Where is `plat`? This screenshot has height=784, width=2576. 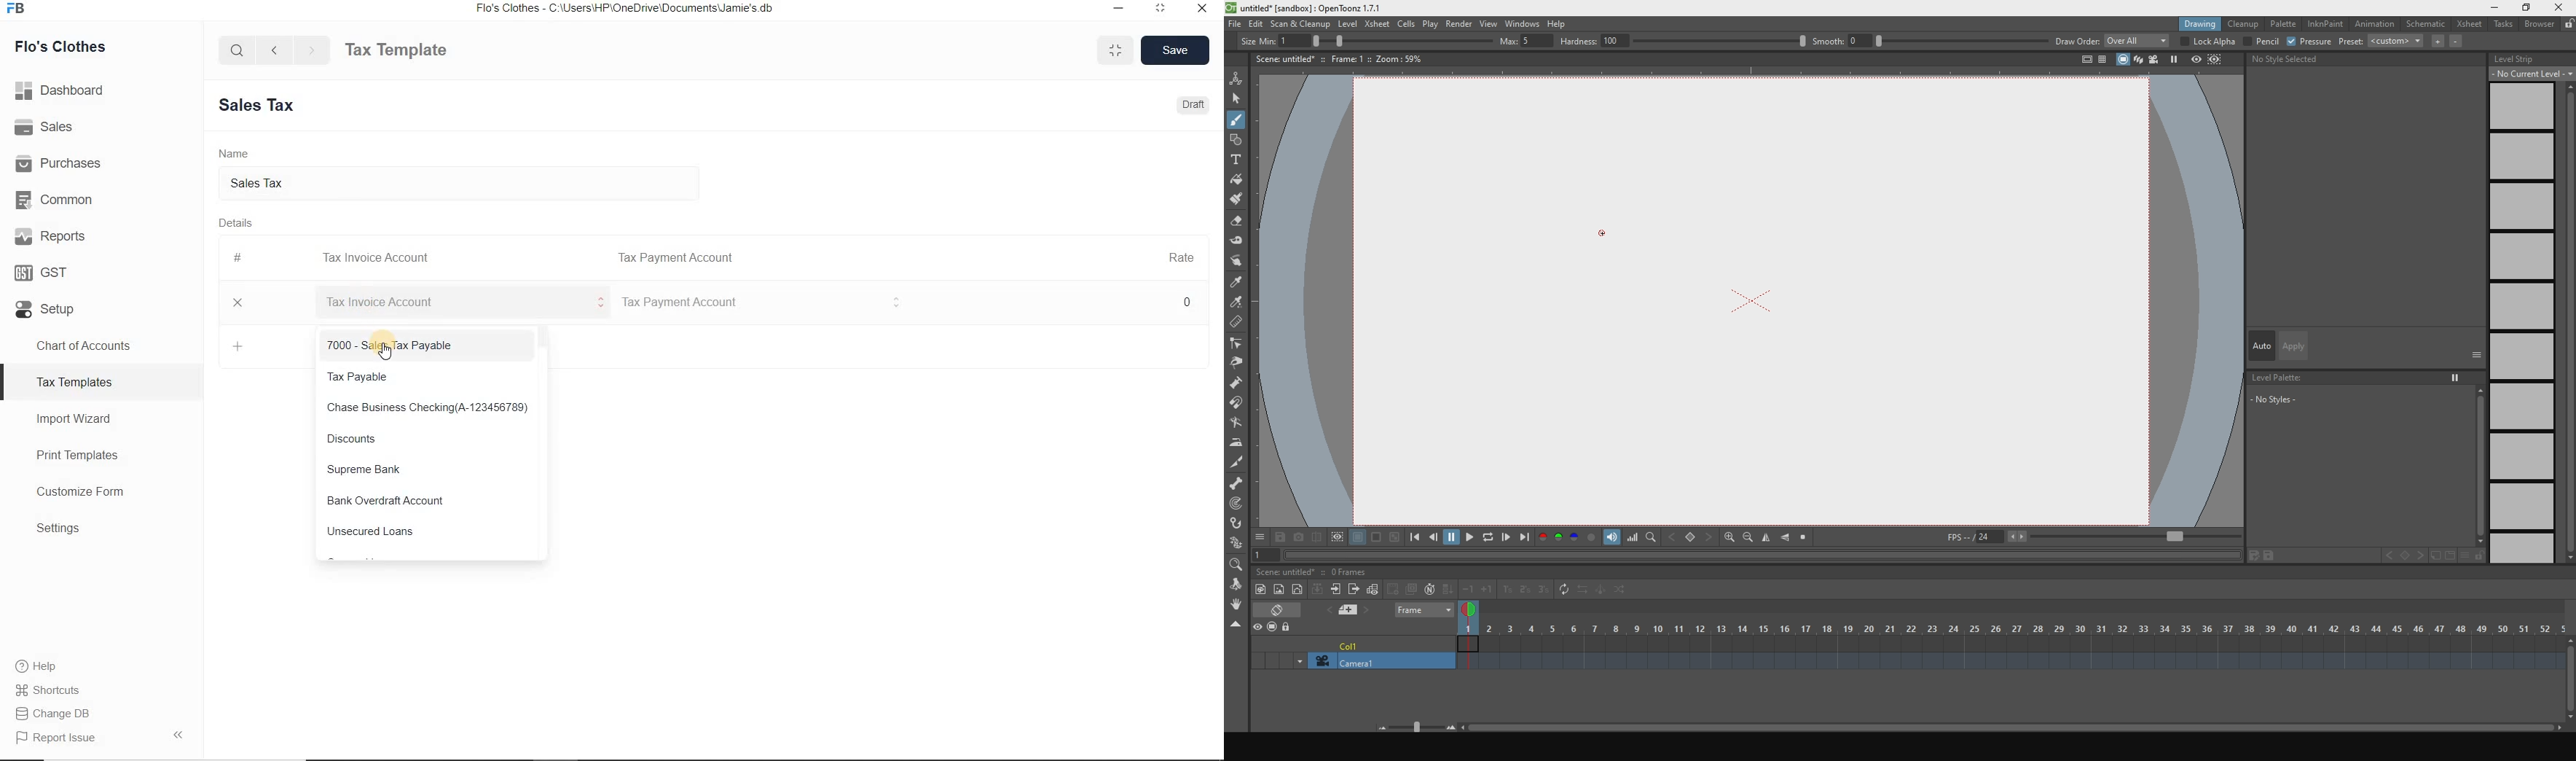 plat is located at coordinates (1430, 23).